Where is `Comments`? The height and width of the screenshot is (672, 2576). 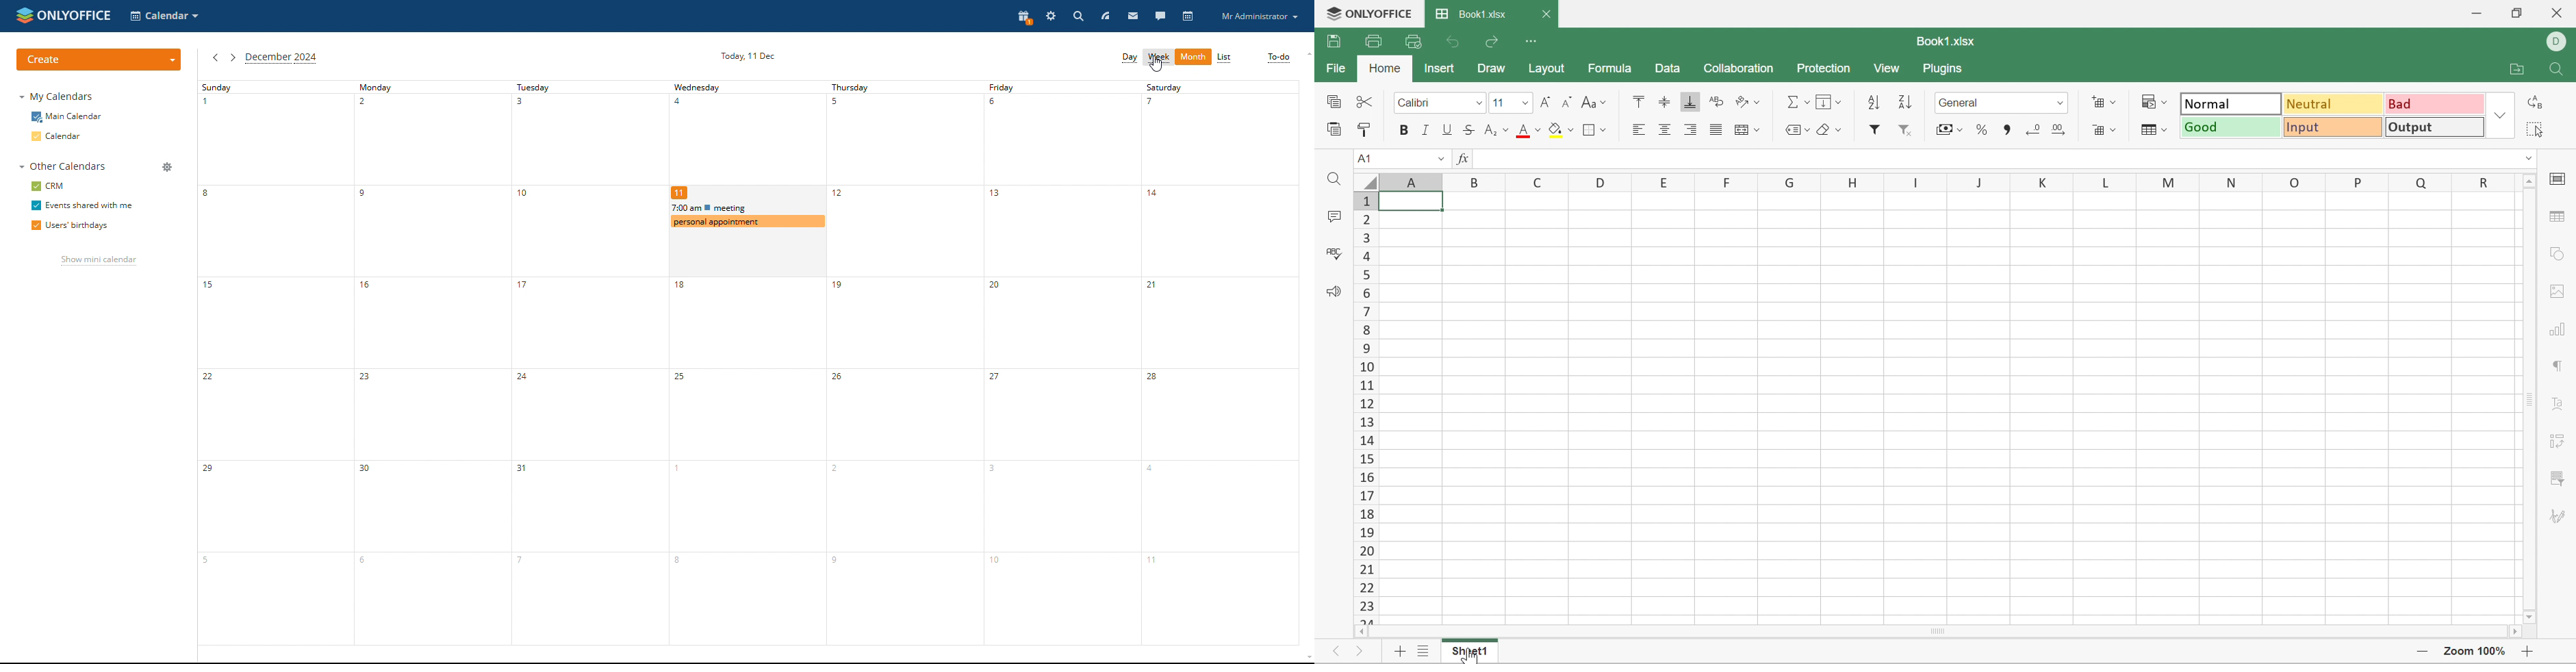 Comments is located at coordinates (1331, 216).